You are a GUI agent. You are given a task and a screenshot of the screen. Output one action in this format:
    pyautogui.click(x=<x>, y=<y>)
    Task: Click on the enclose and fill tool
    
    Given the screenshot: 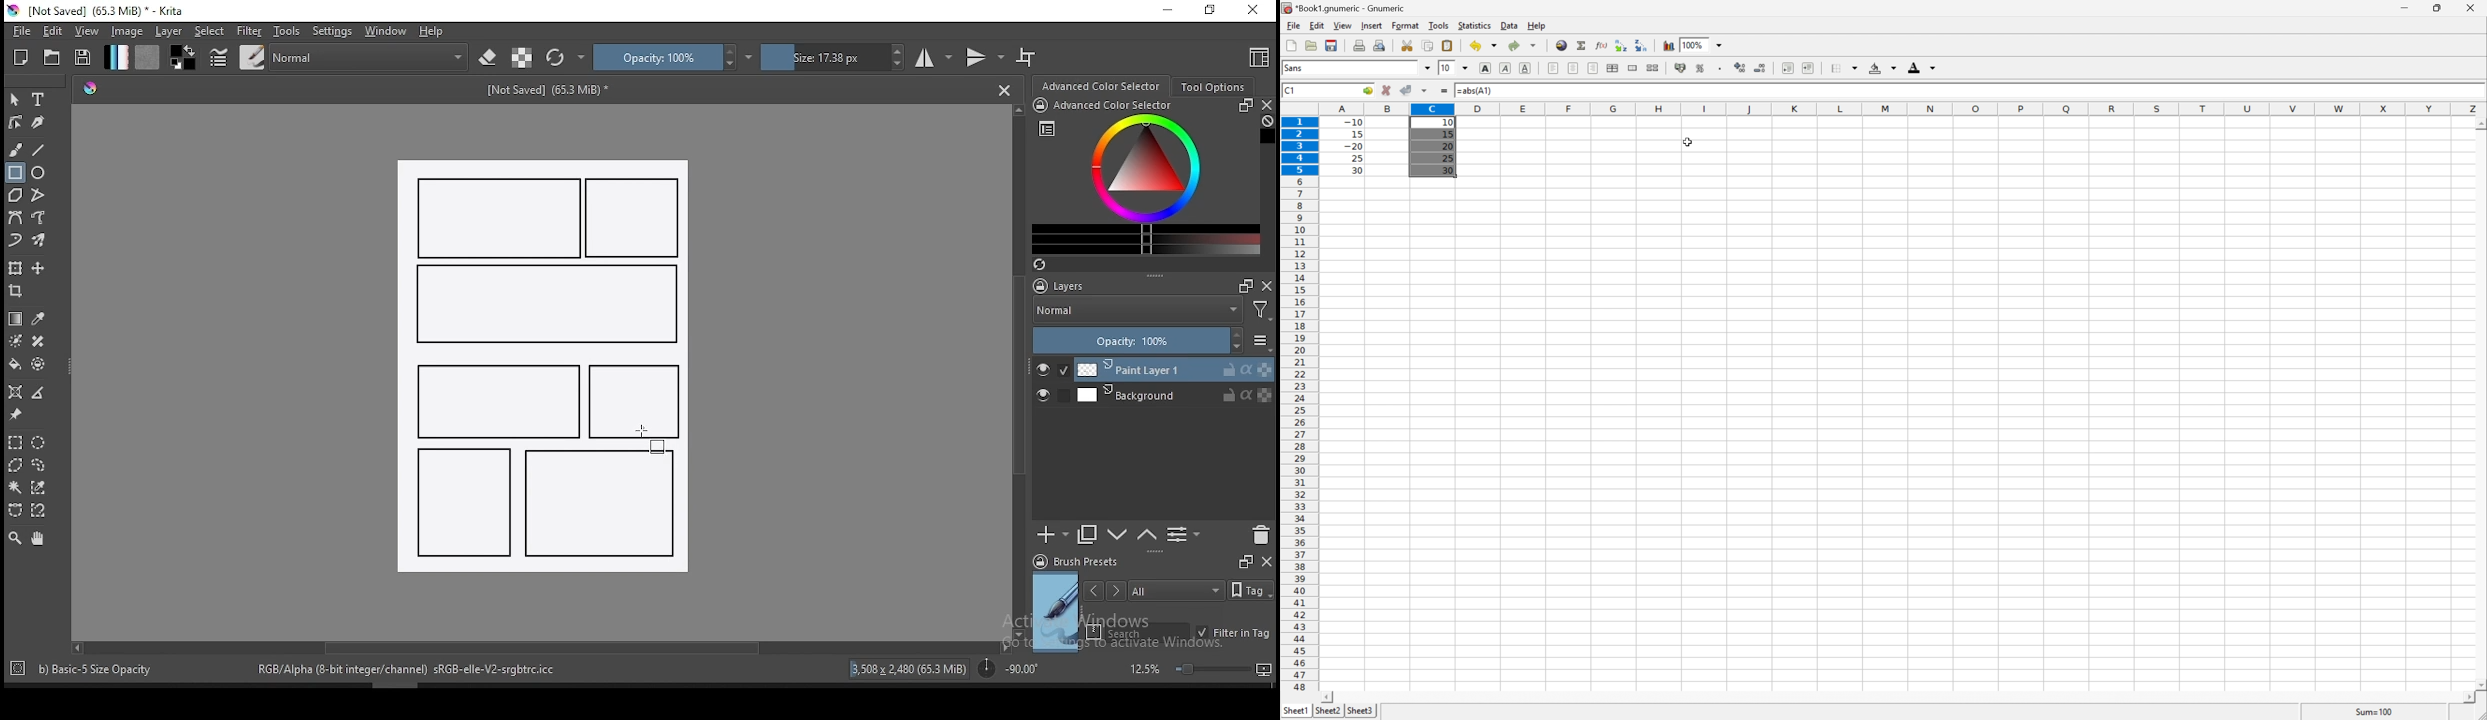 What is the action you would take?
    pyautogui.click(x=38, y=364)
    